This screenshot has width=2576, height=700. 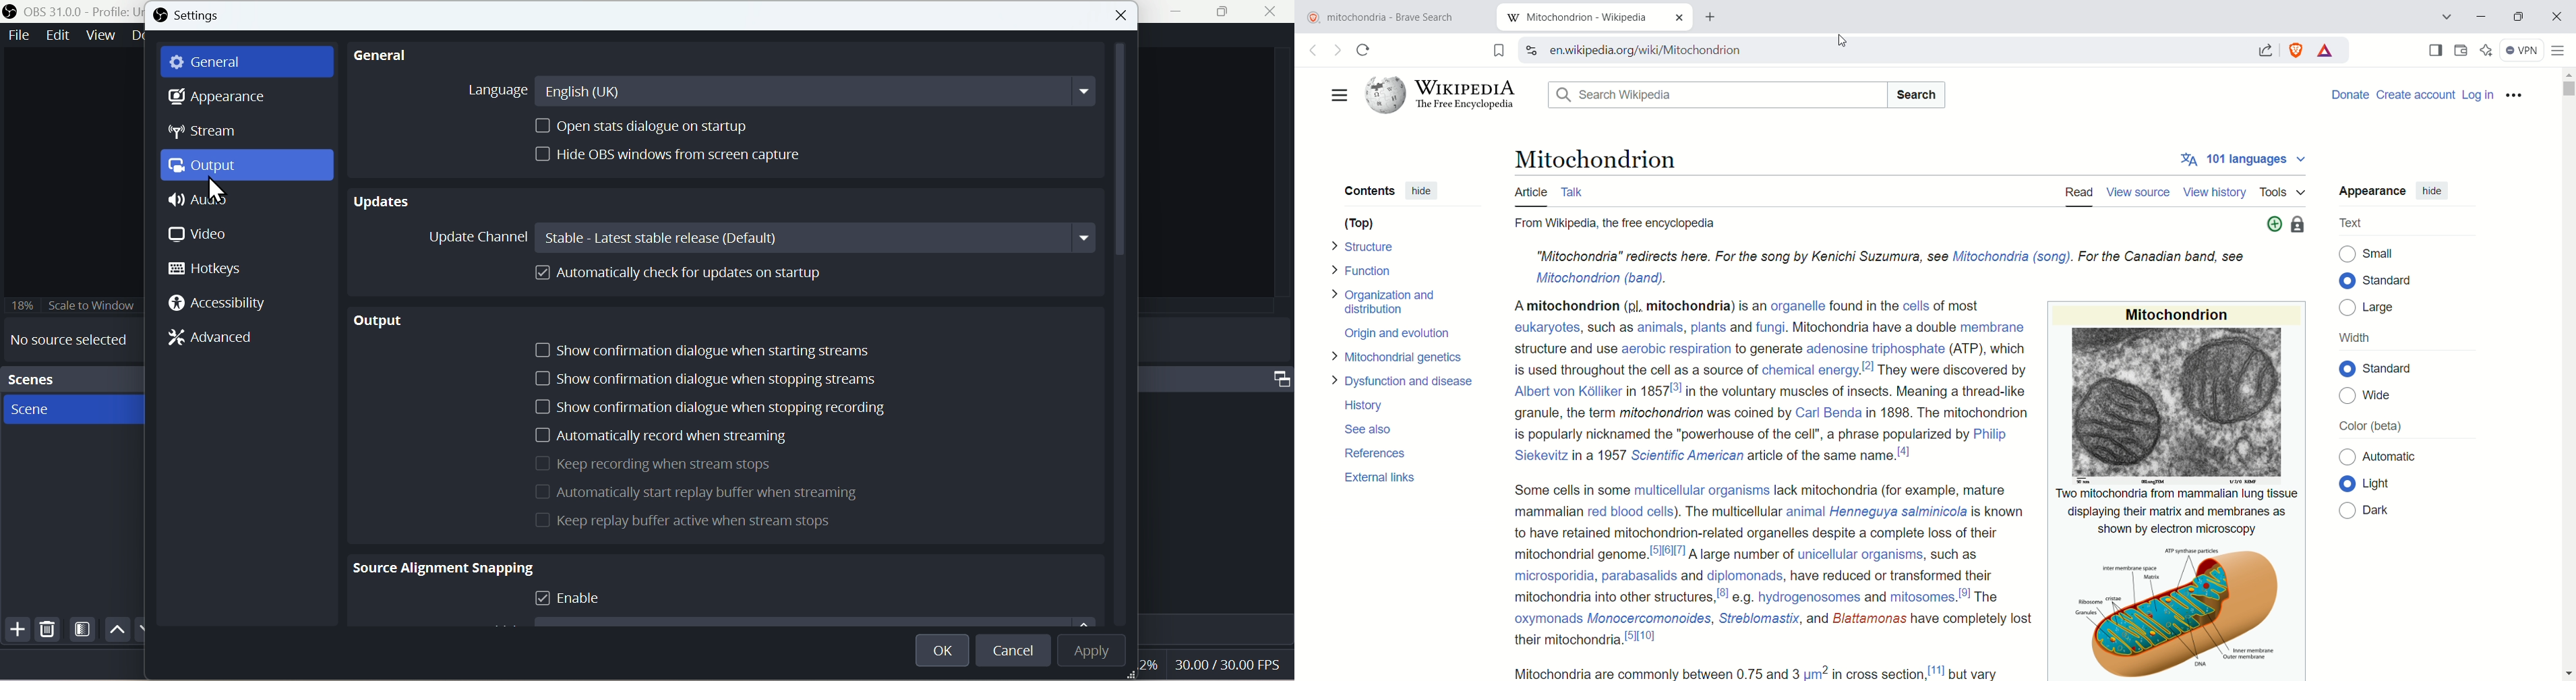 What do you see at coordinates (227, 98) in the screenshot?
I see `Appearance` at bounding box center [227, 98].